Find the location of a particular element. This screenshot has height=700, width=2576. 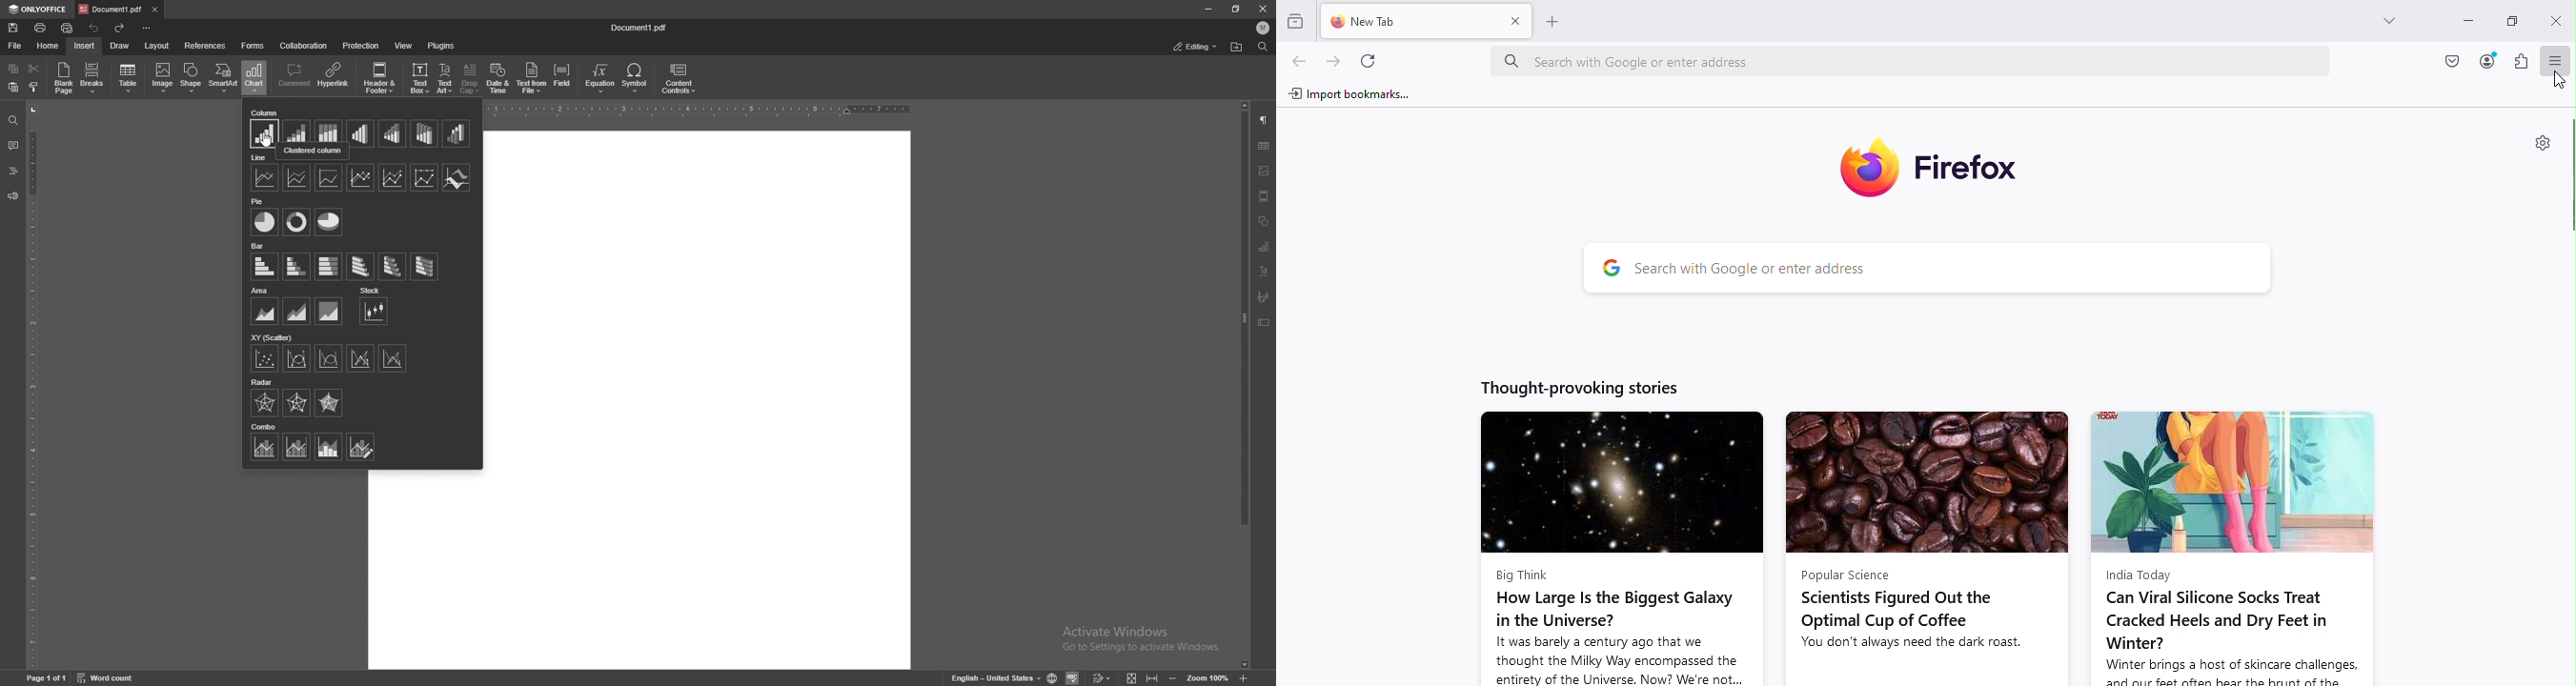

comment is located at coordinates (13, 146).